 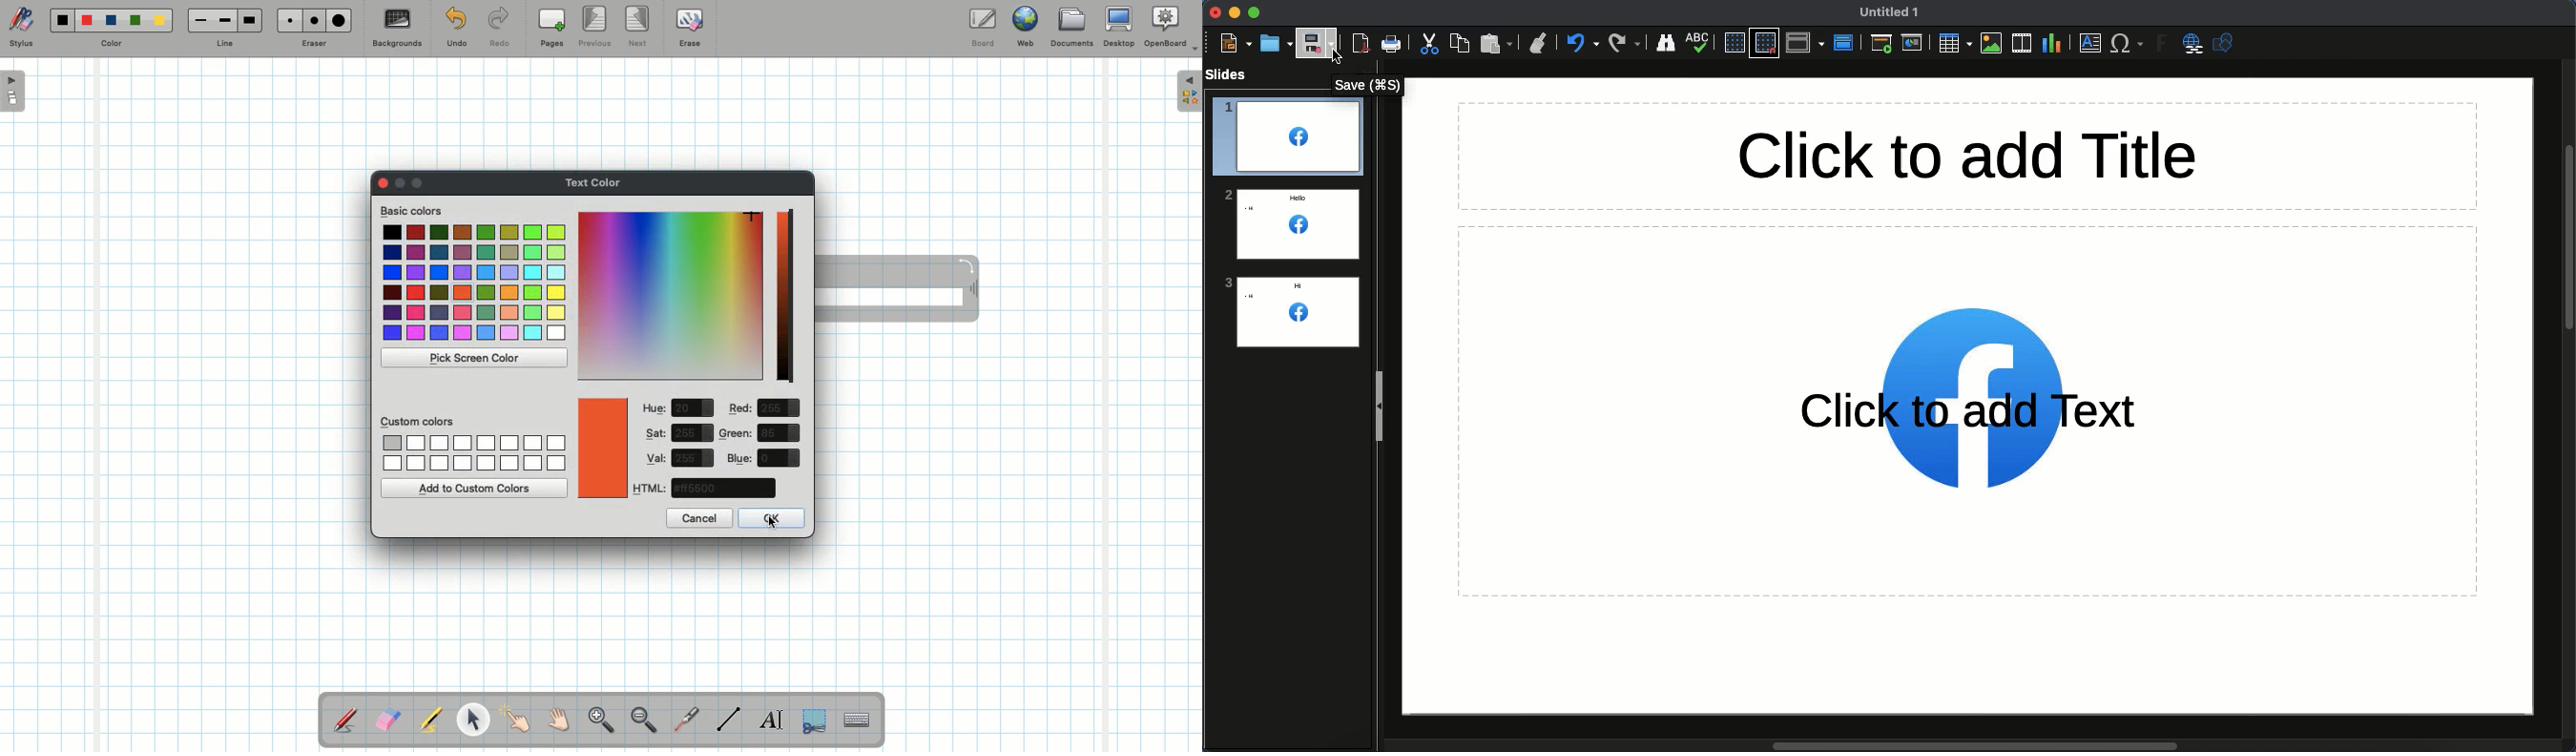 I want to click on Large line, so click(x=251, y=20).